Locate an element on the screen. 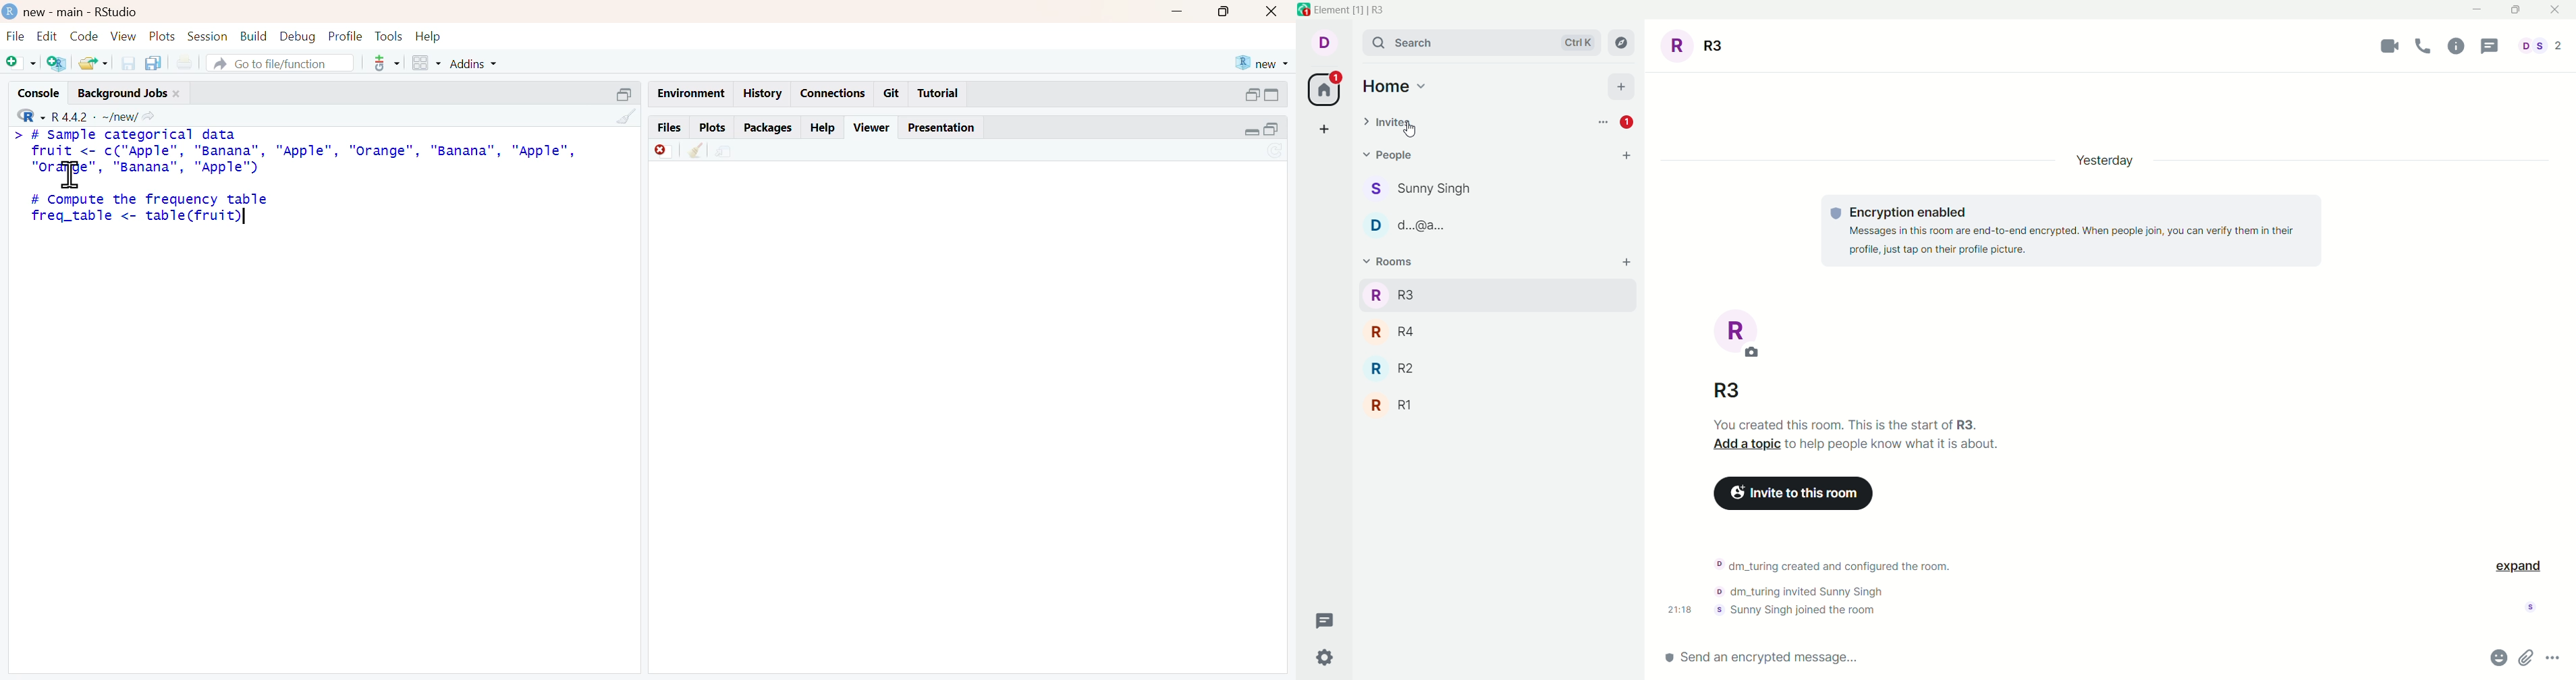  help is located at coordinates (825, 128).